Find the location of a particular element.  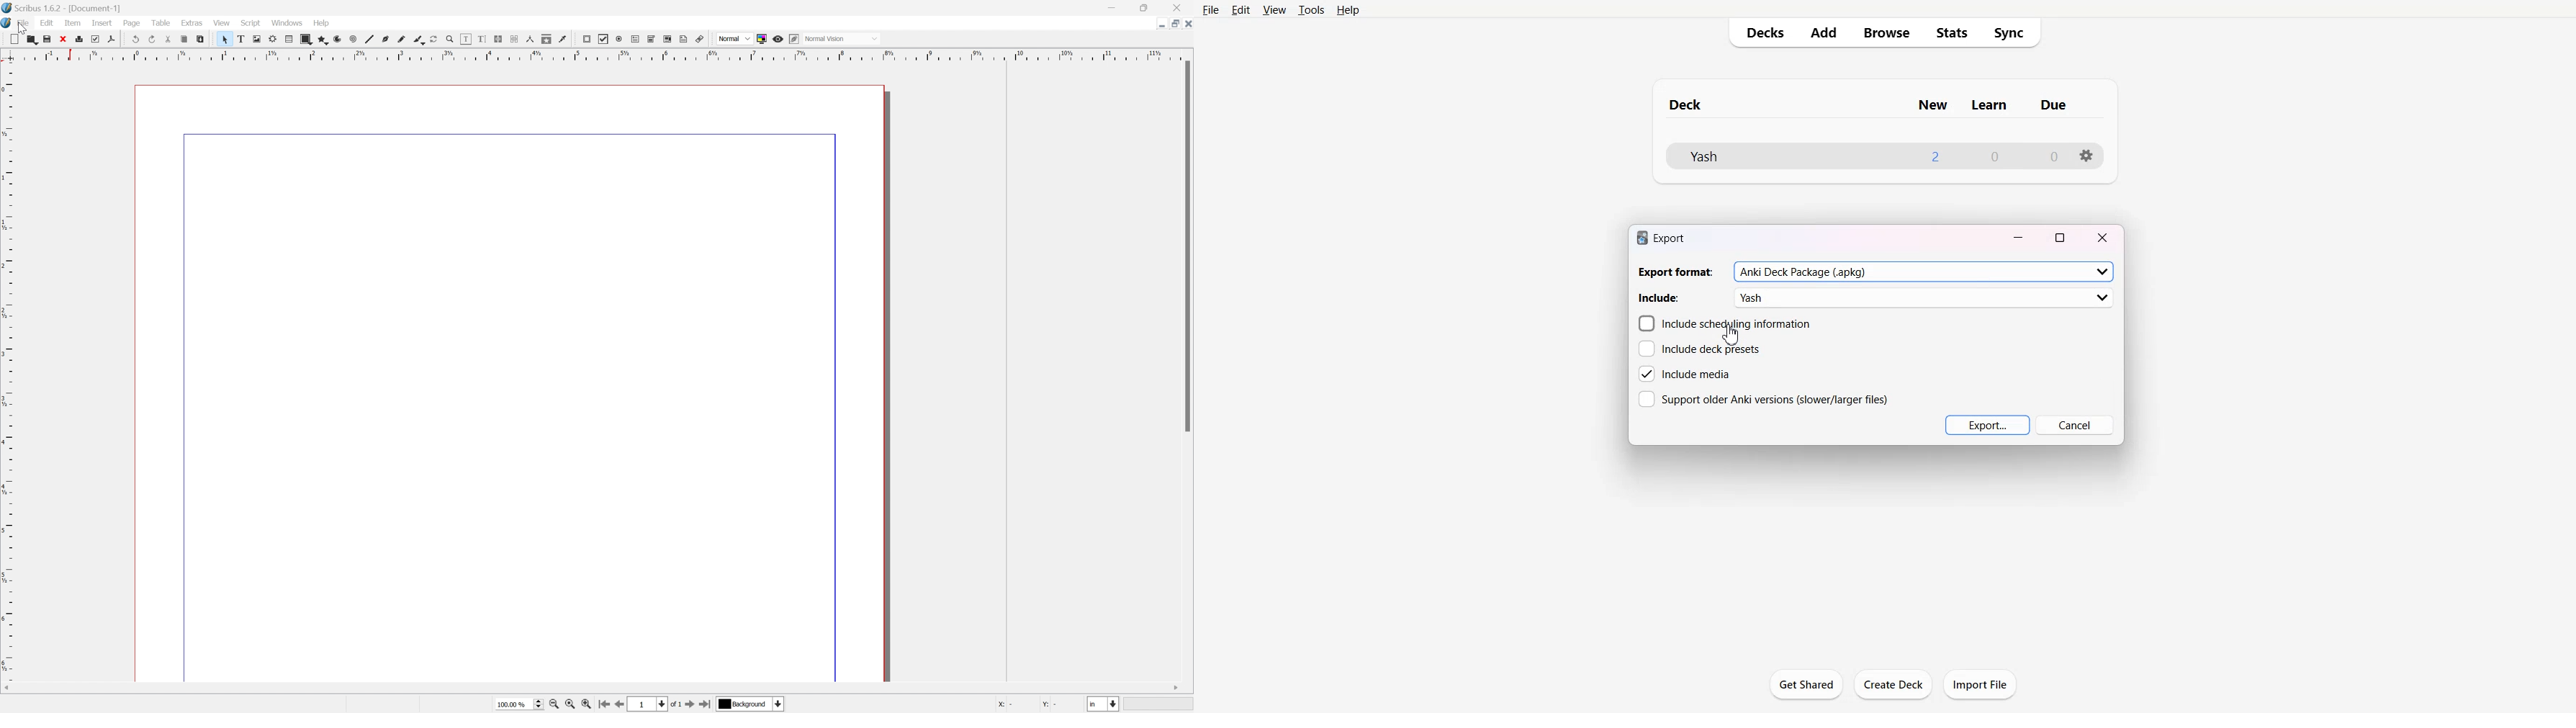

Copy is located at coordinates (187, 40).